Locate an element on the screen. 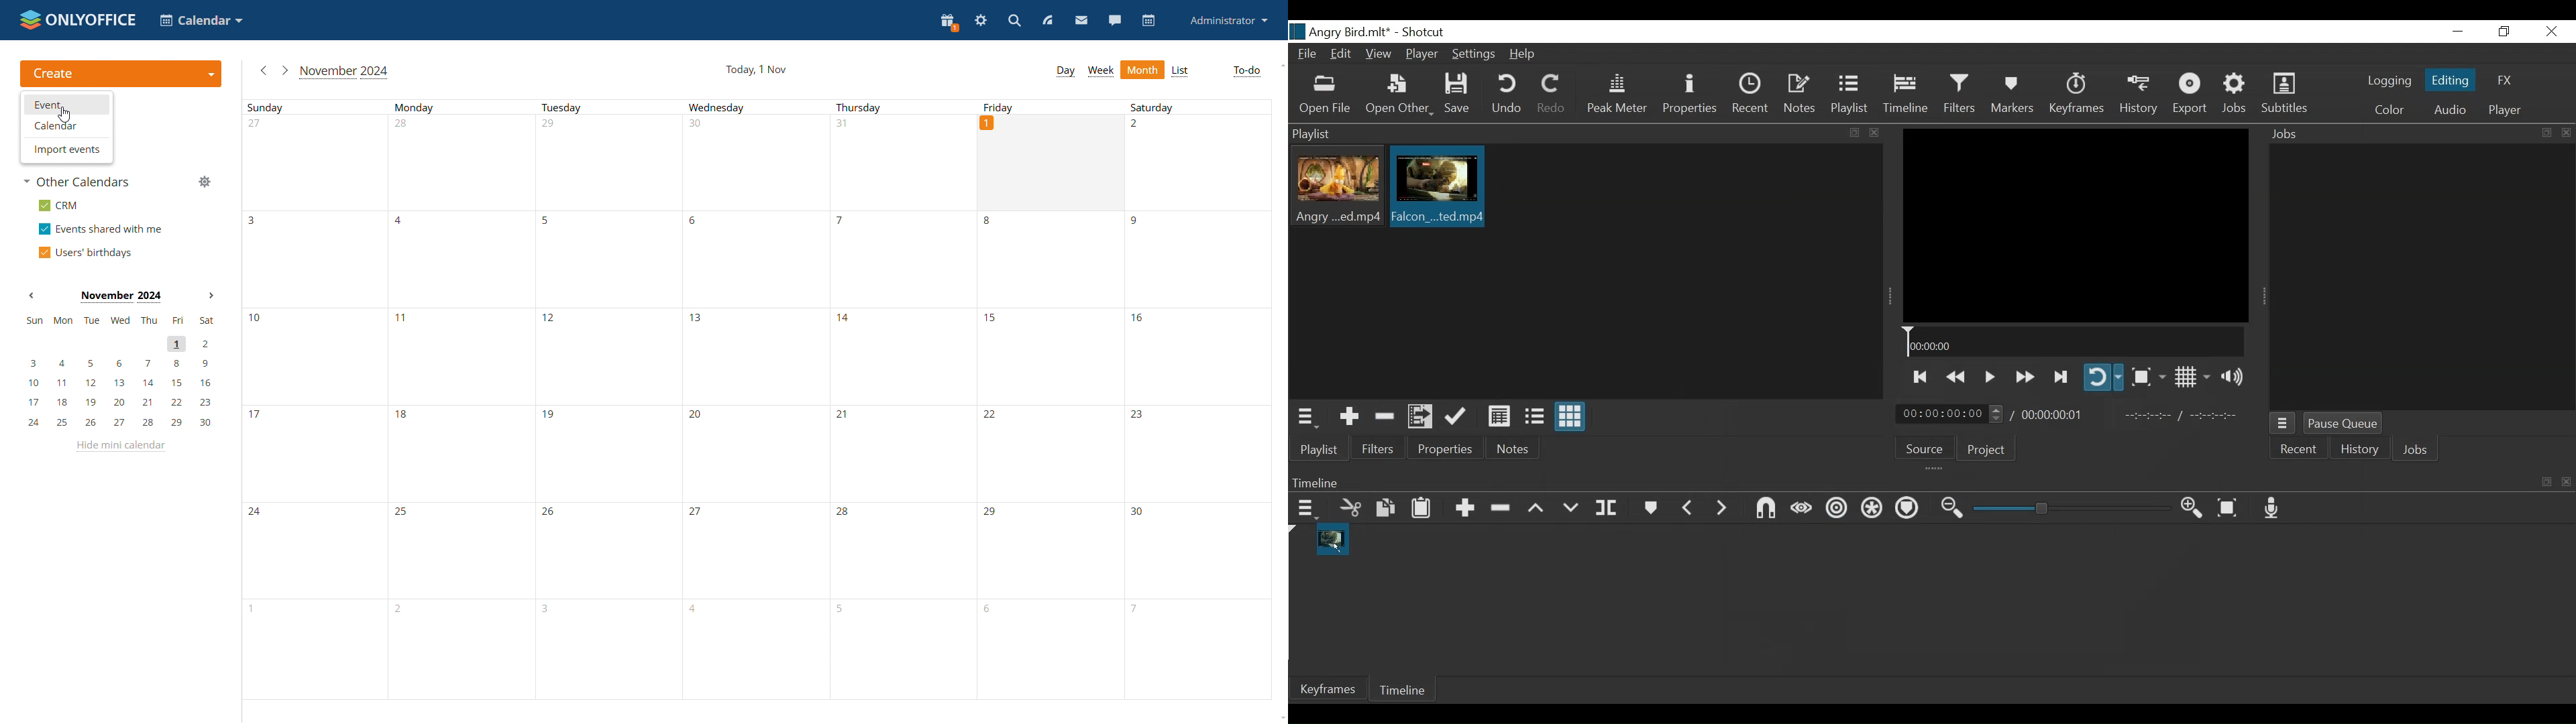 Image resolution: width=2576 pixels, height=728 pixels. Pause Queue is located at coordinates (2345, 424).